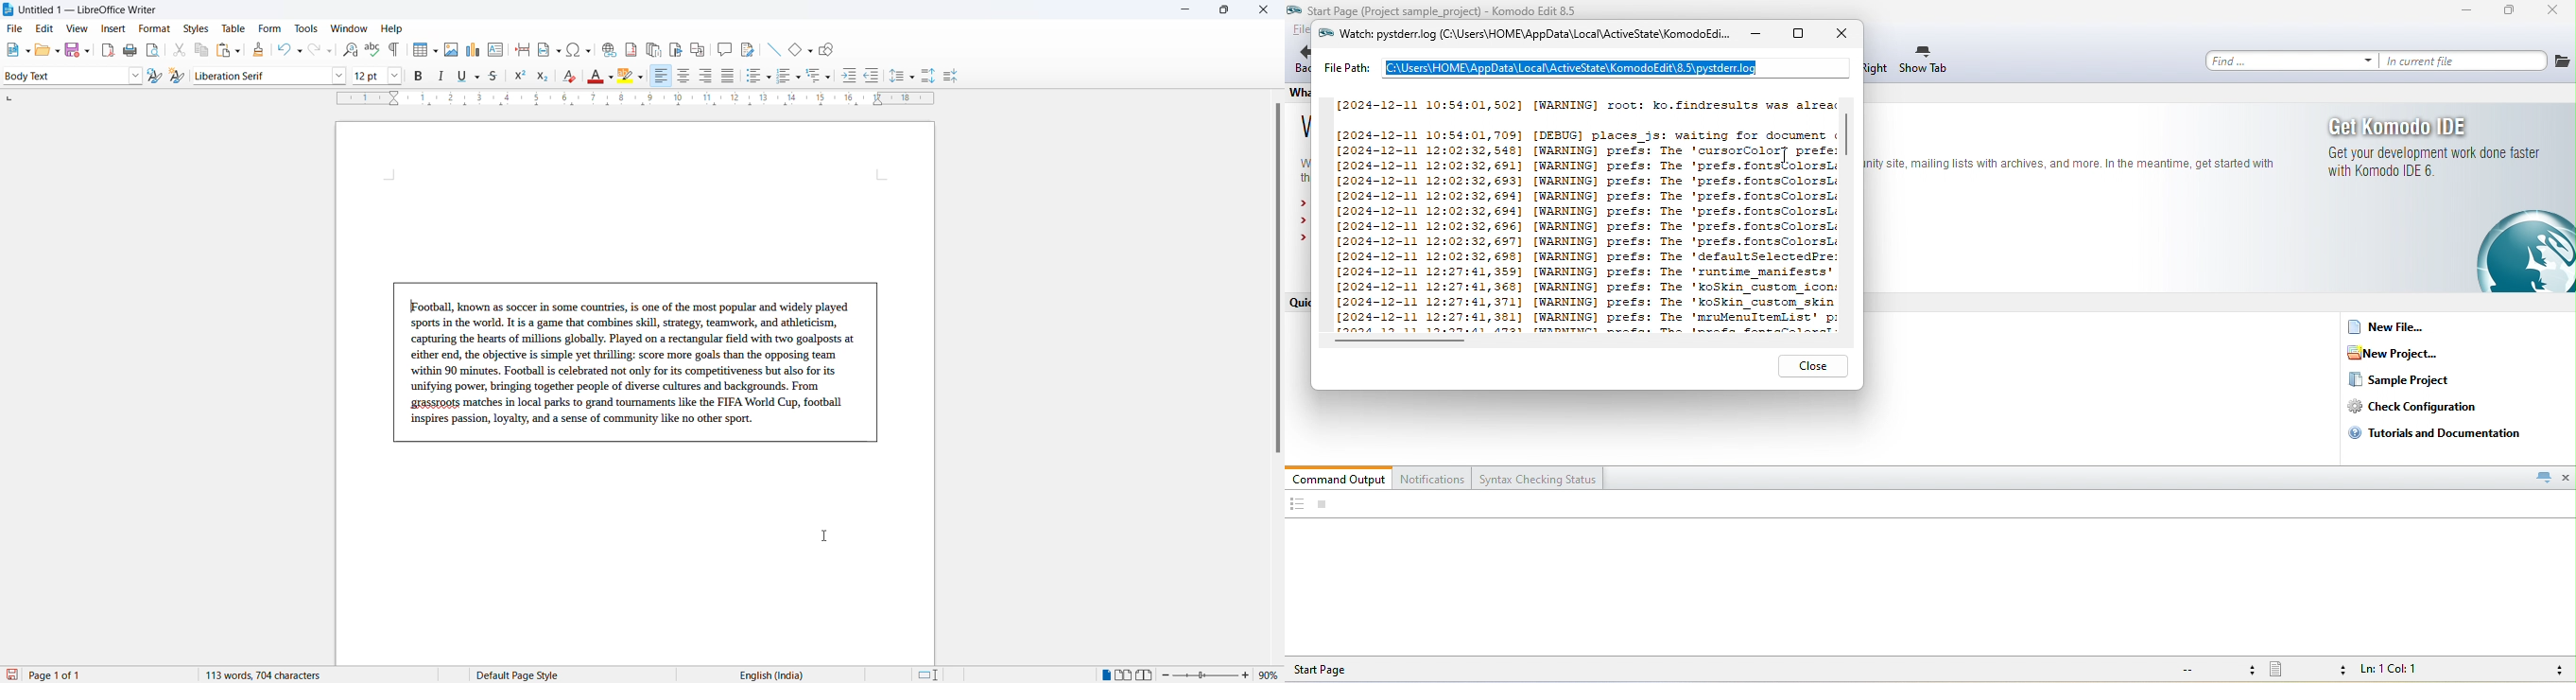 This screenshot has height=700, width=2576. I want to click on text align right, so click(660, 76).